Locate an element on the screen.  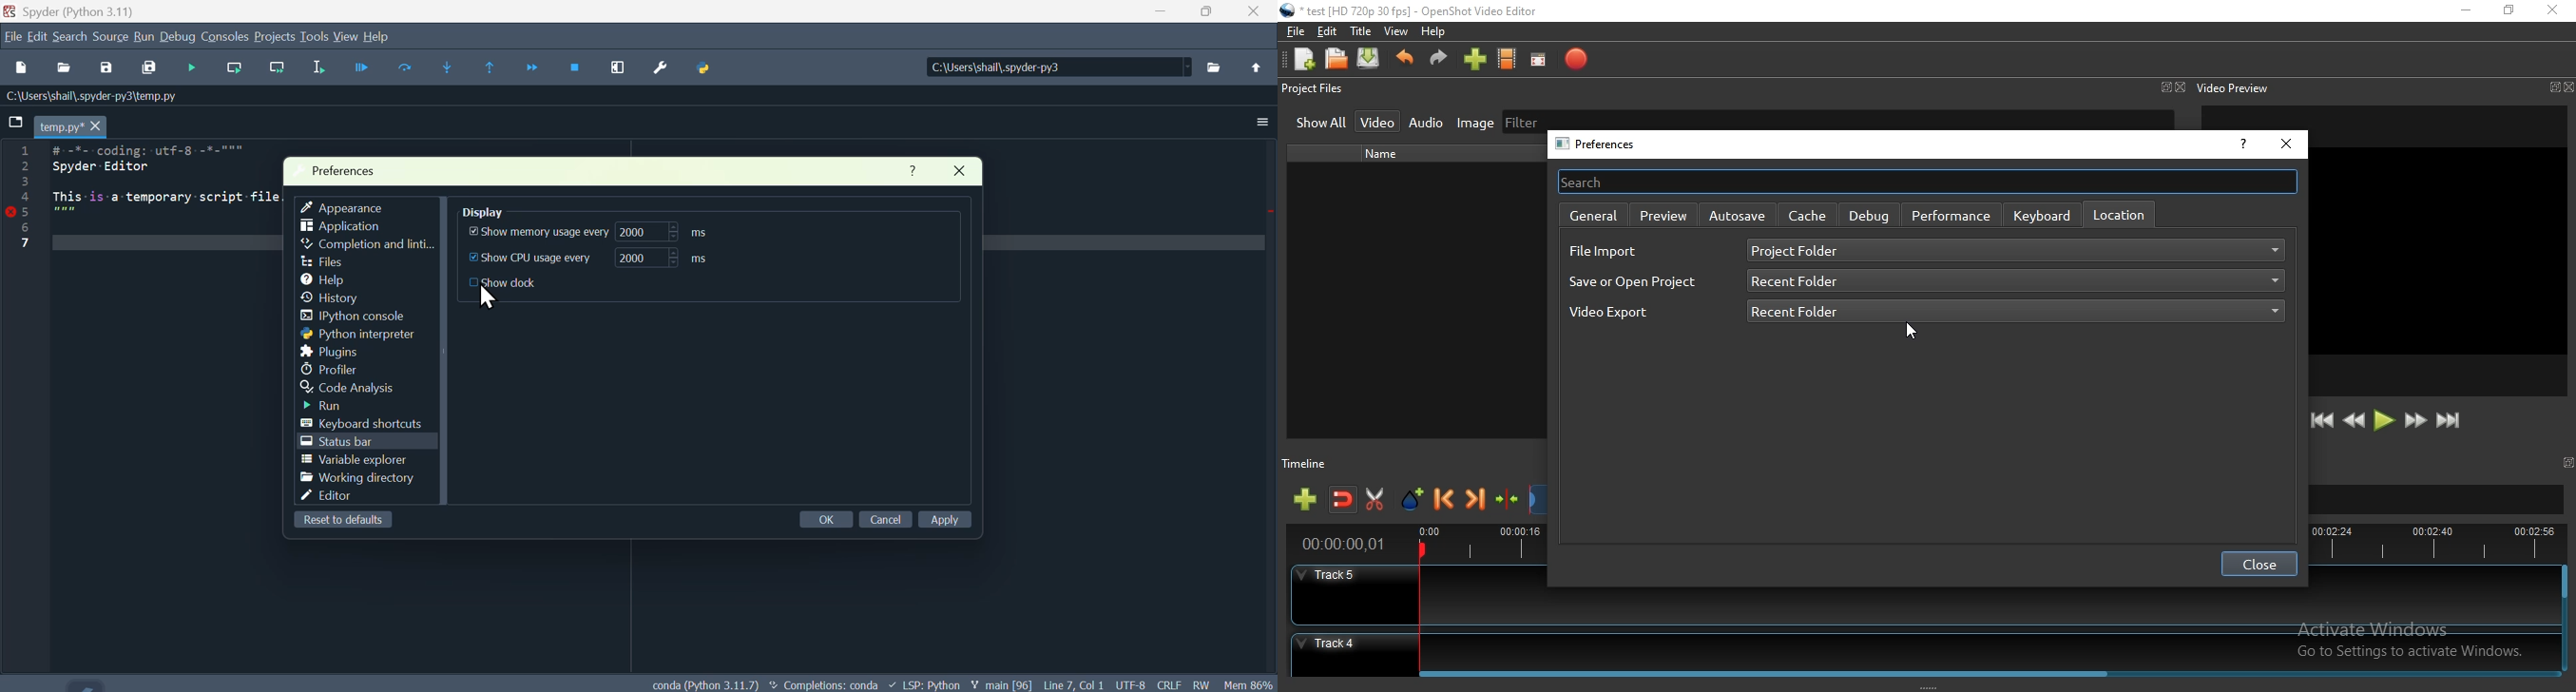
Previous marker is located at coordinates (1445, 501).